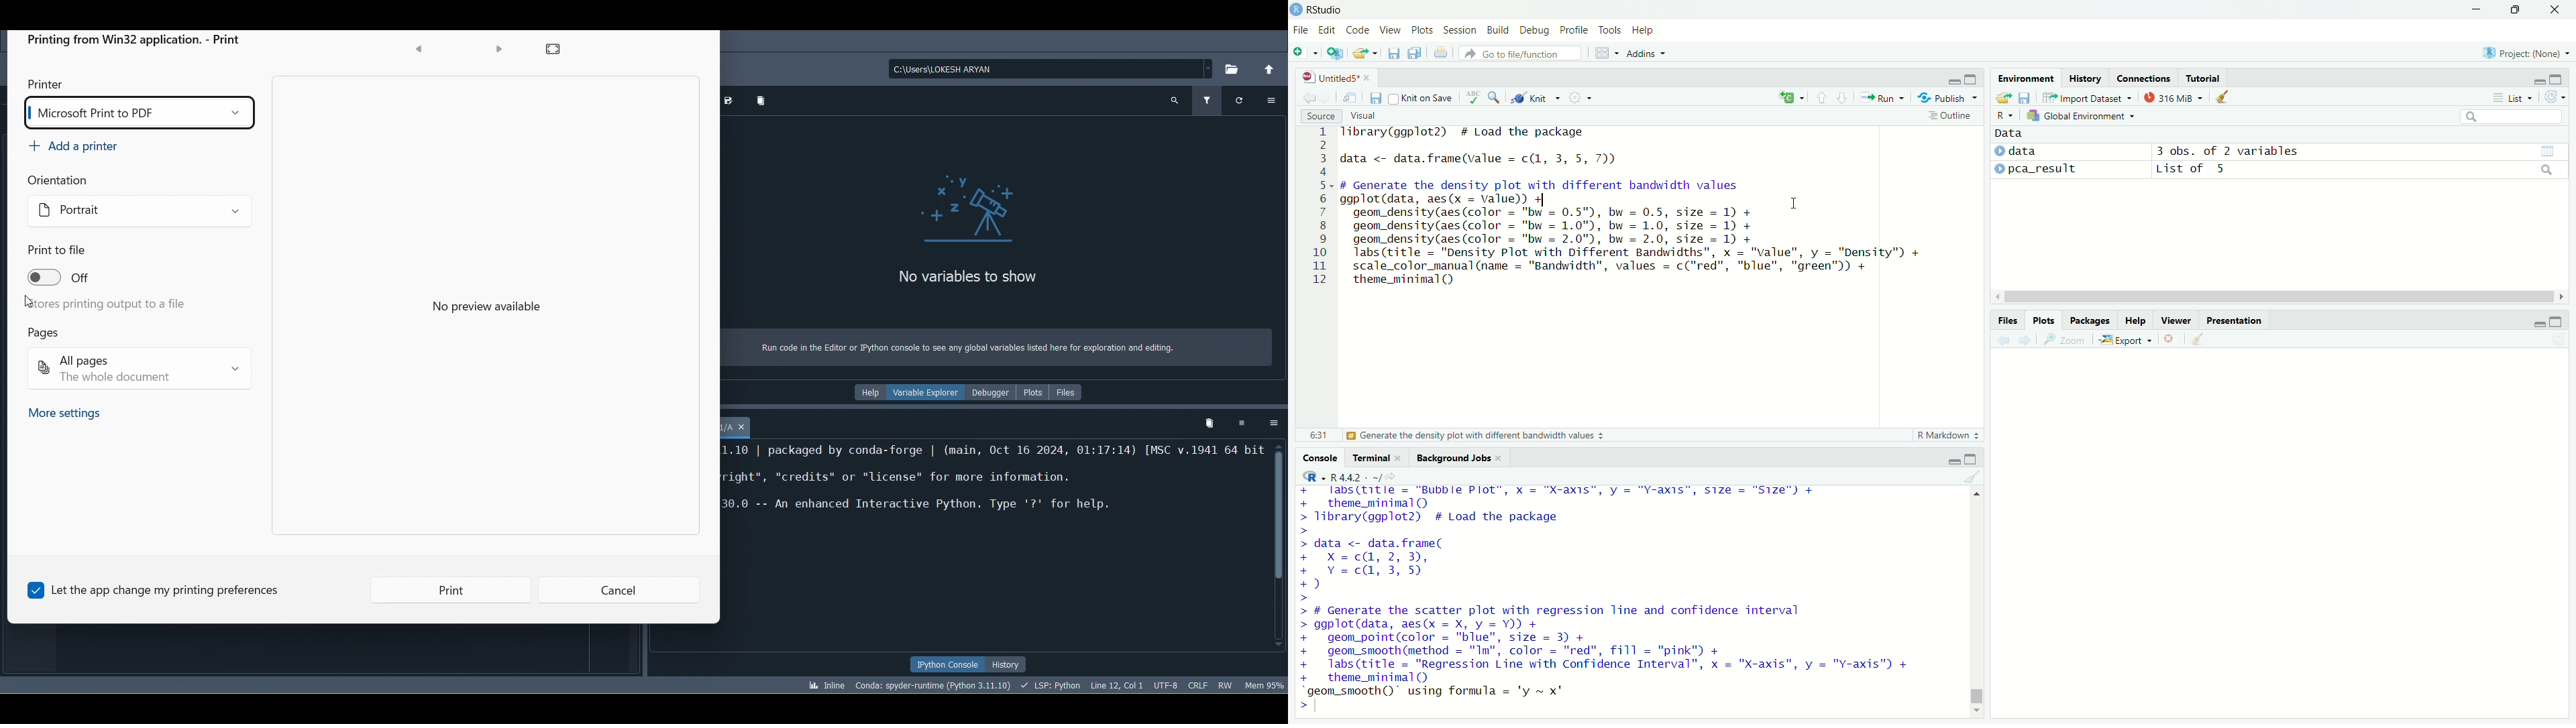 This screenshot has width=2576, height=728. I want to click on File EOL status, so click(1196, 686).